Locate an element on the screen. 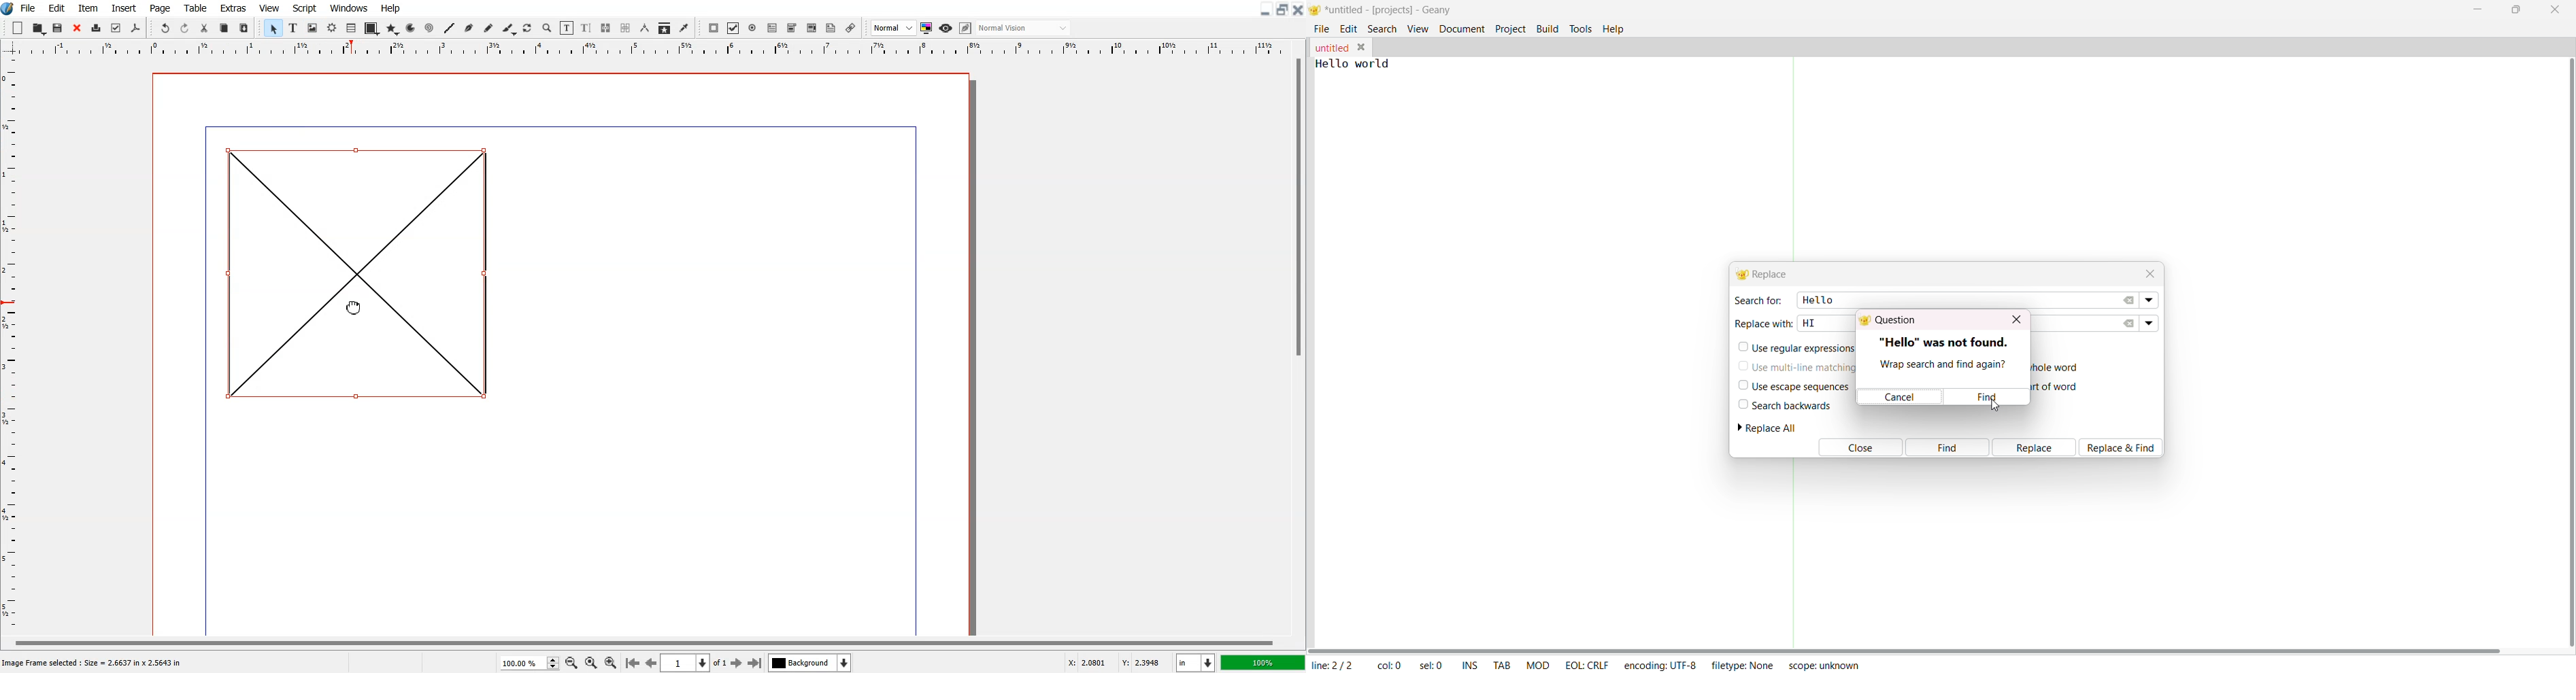  Print is located at coordinates (96, 28).